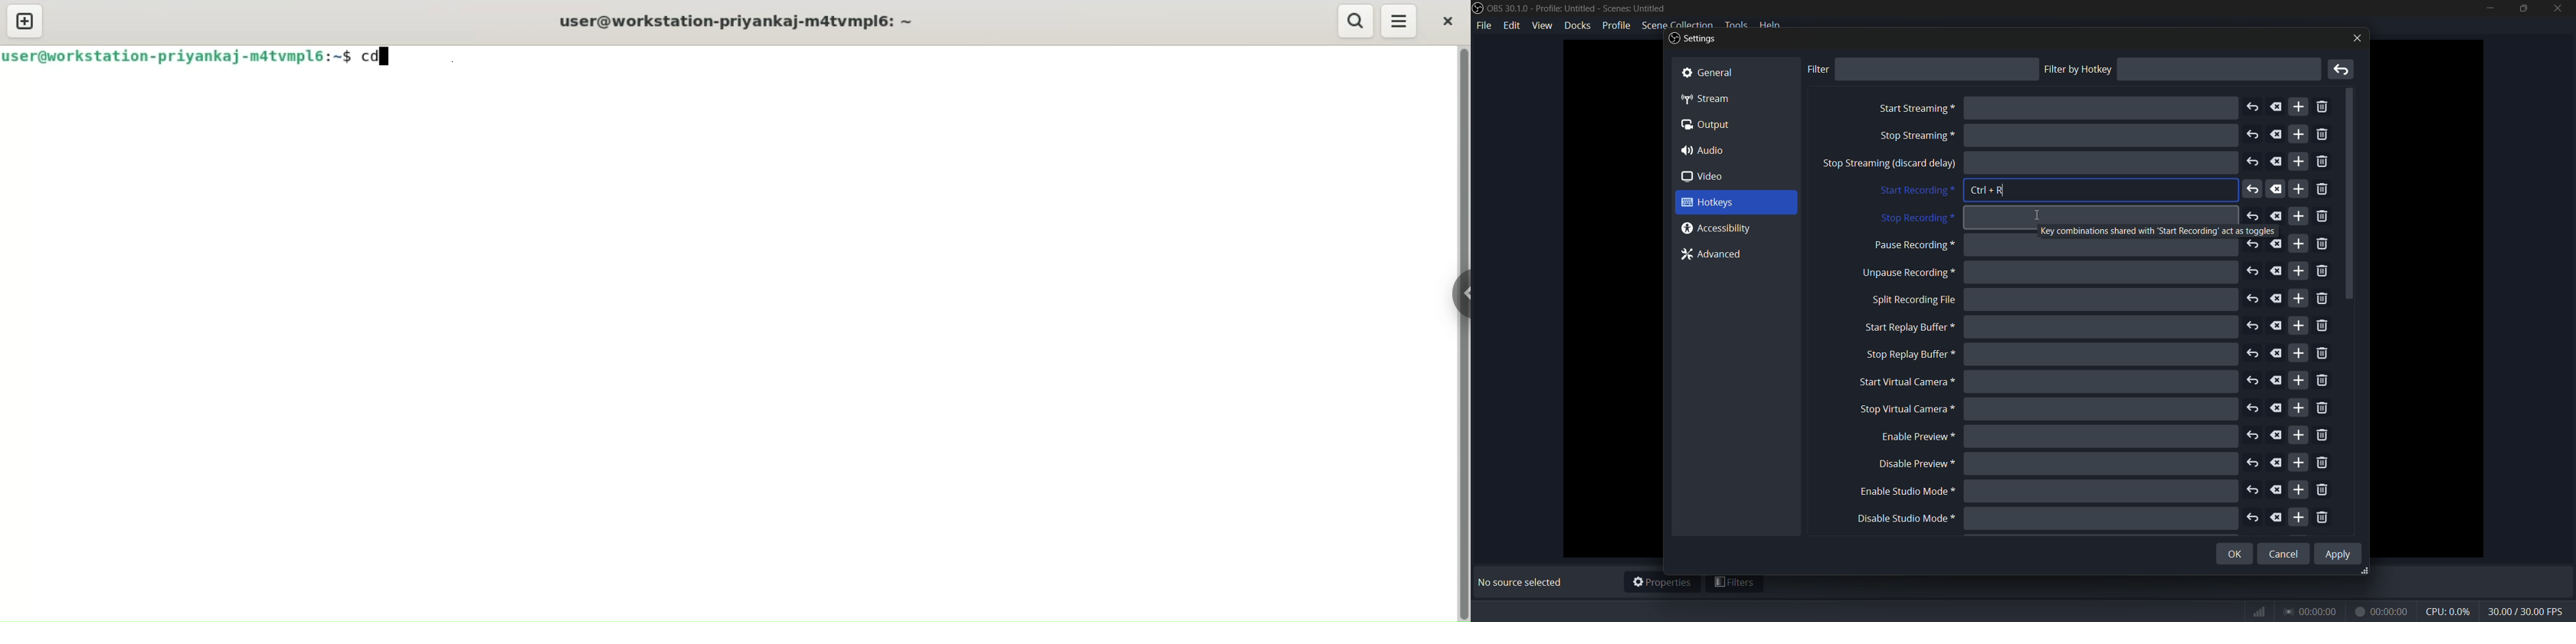 The height and width of the screenshot is (644, 2576). I want to click on Icursor, so click(2038, 210).